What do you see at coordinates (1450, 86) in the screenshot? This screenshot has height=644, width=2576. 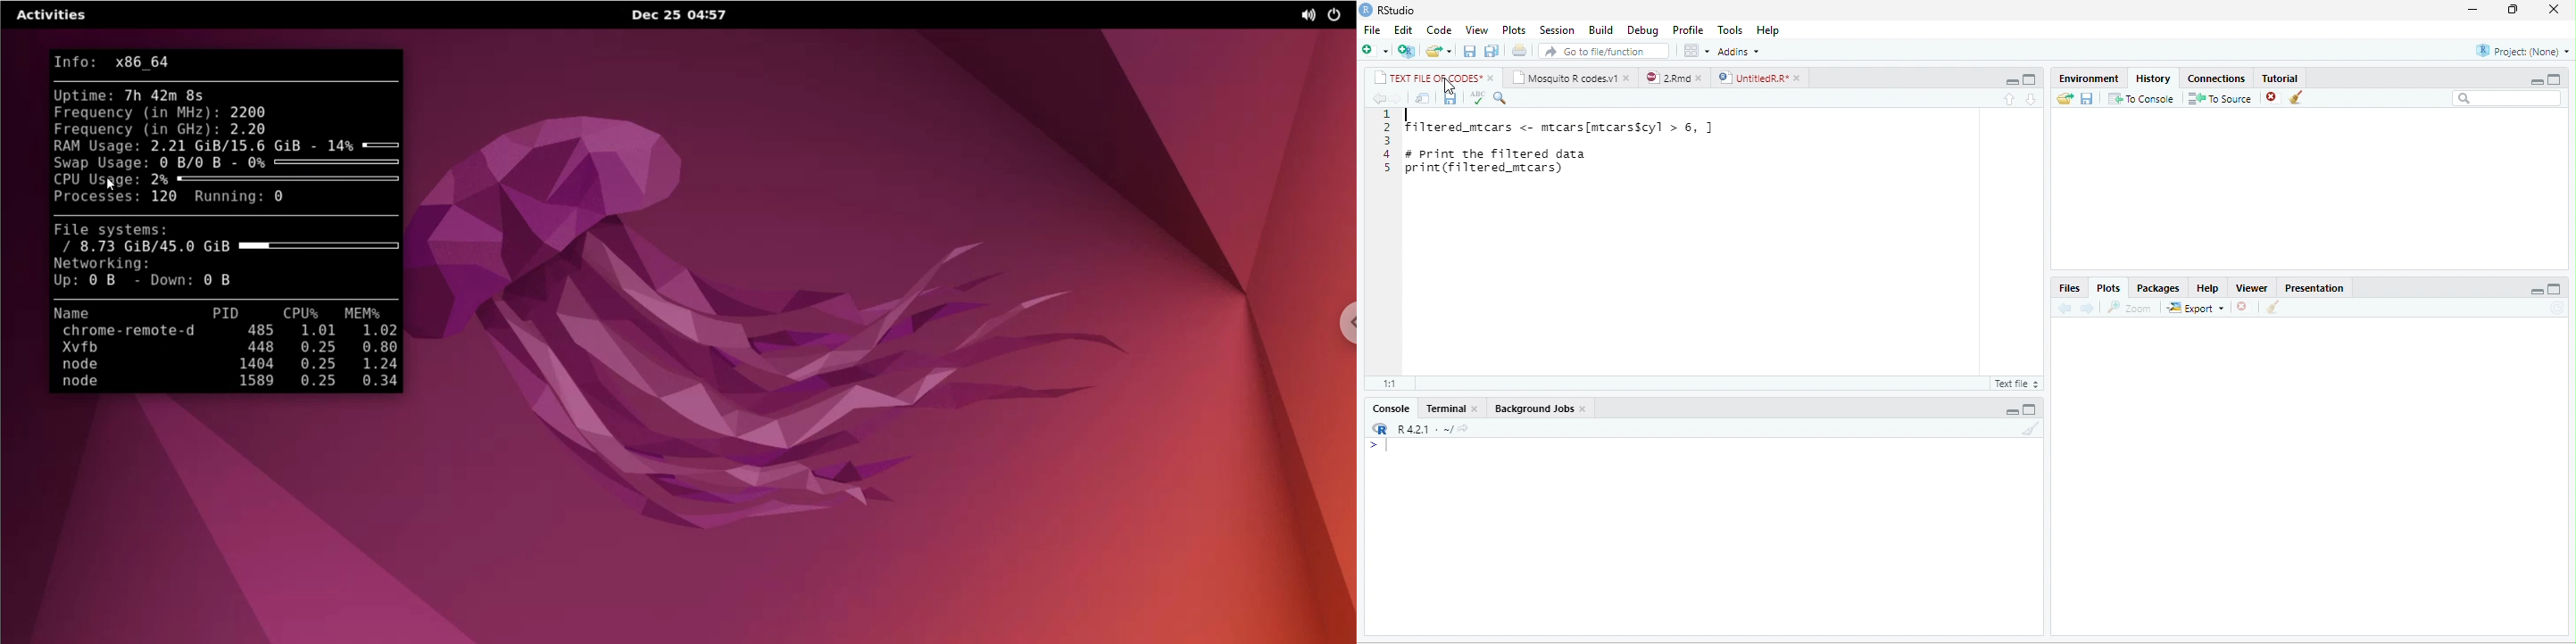 I see `cursor` at bounding box center [1450, 86].